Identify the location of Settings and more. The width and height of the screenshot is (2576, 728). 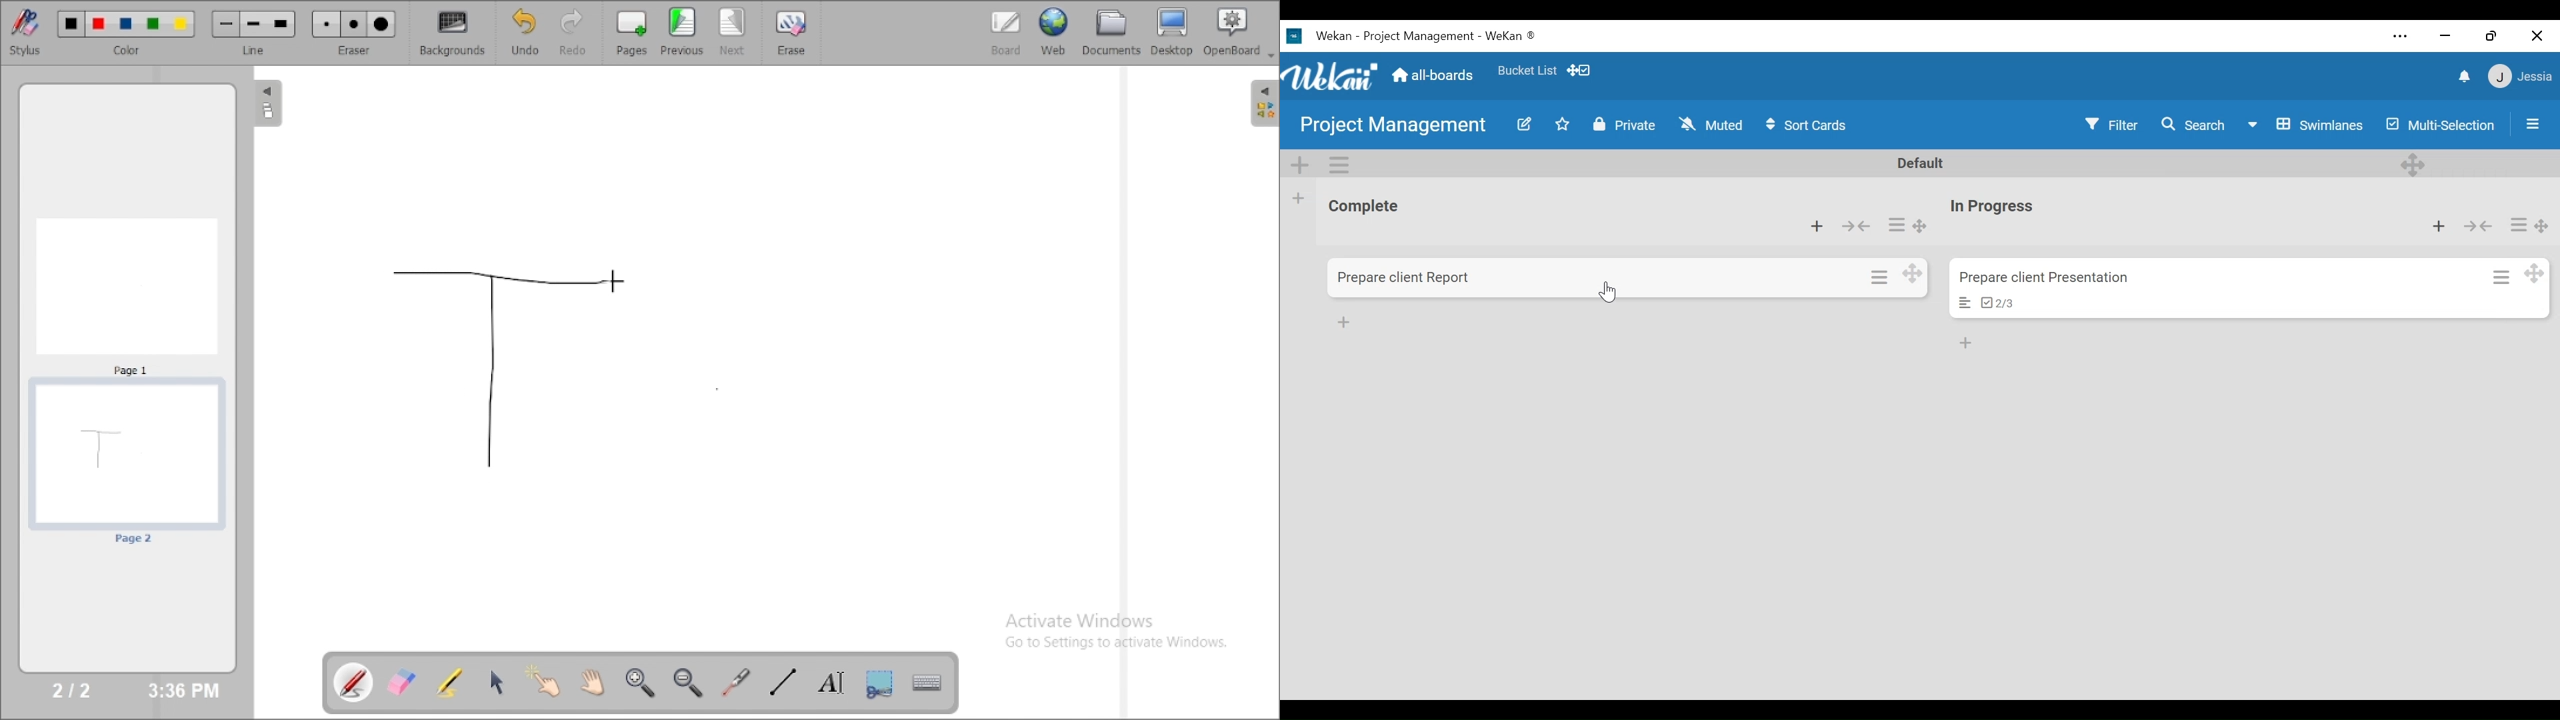
(2401, 37).